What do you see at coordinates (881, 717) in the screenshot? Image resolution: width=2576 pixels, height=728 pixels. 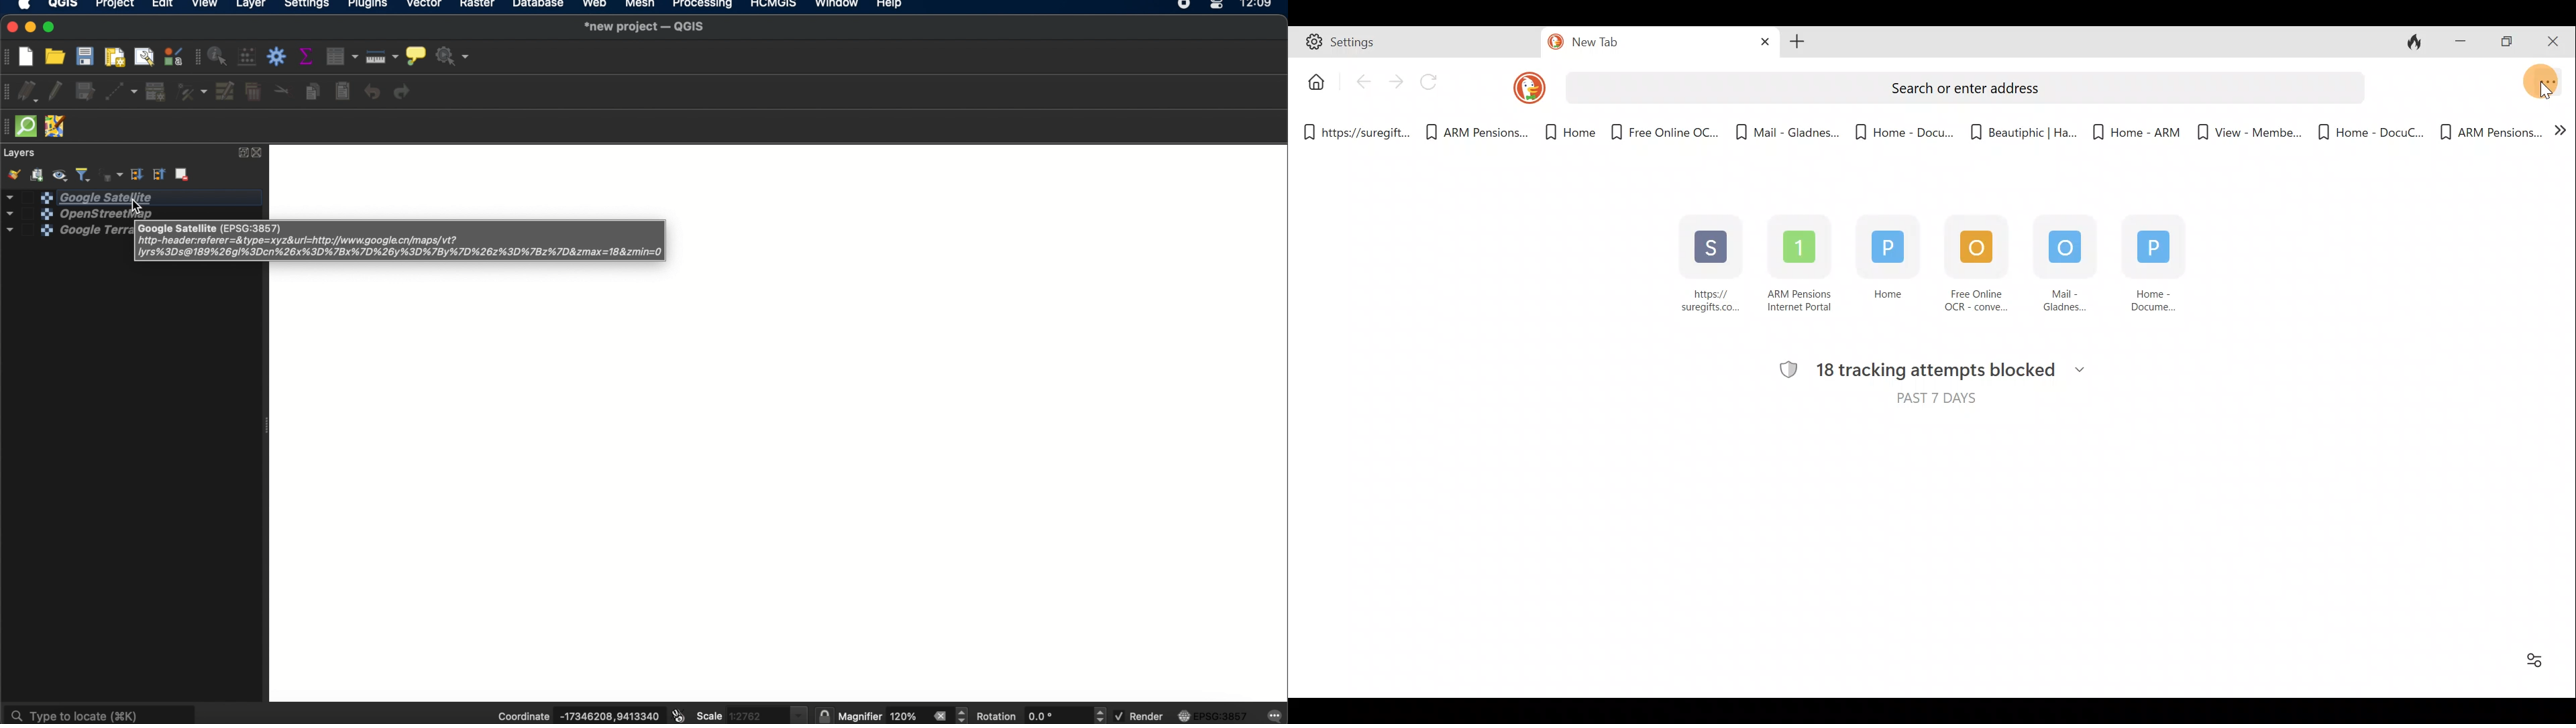 I see `magnifier 120%` at bounding box center [881, 717].